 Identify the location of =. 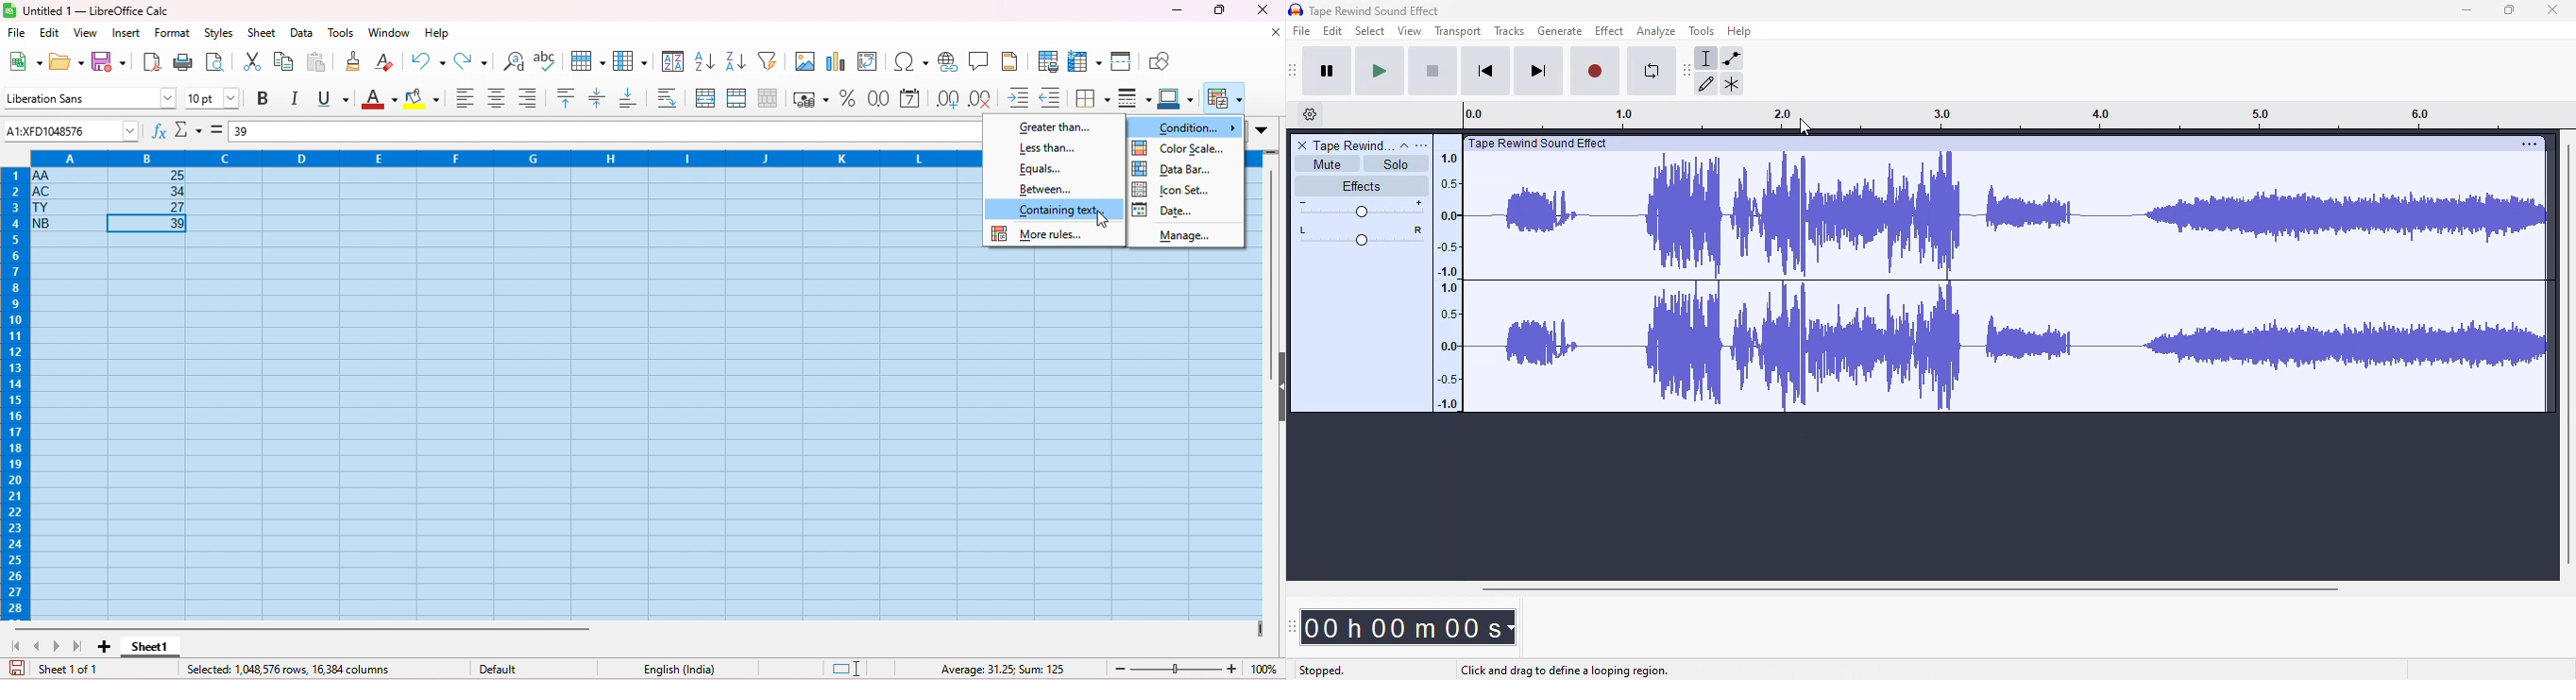
(218, 130).